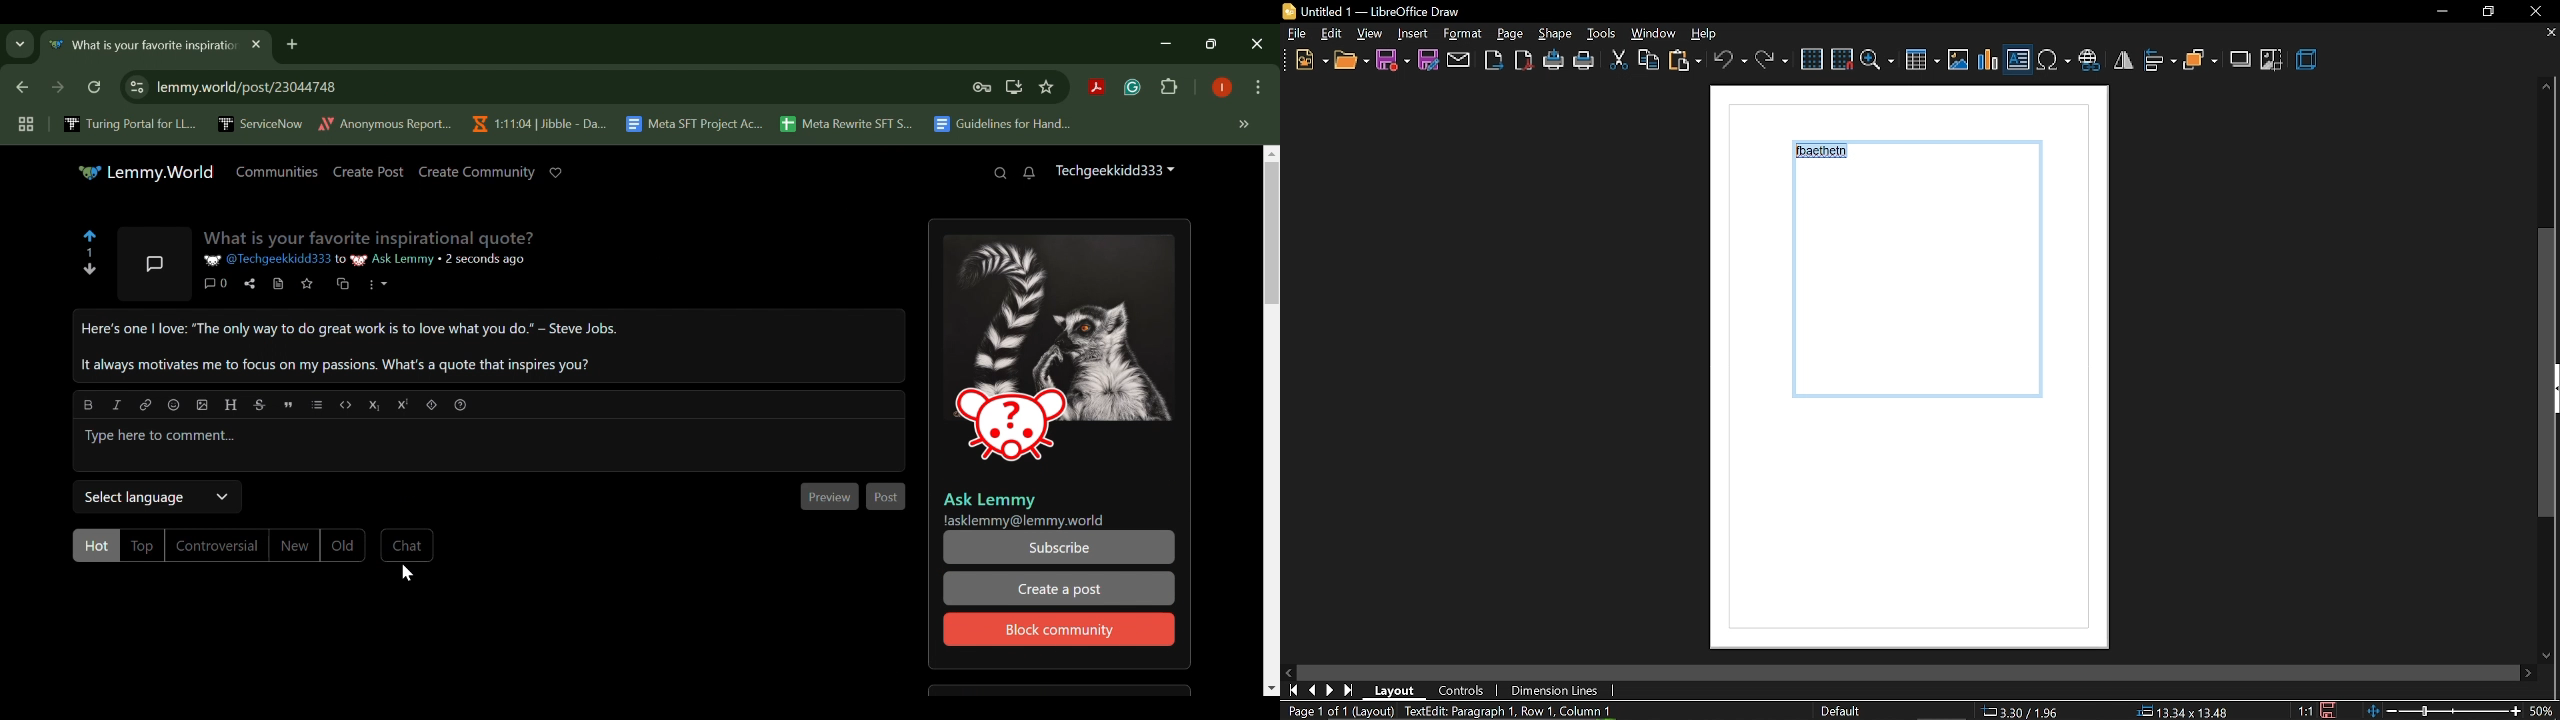 The height and width of the screenshot is (728, 2576). What do you see at coordinates (1394, 61) in the screenshot?
I see `save` at bounding box center [1394, 61].